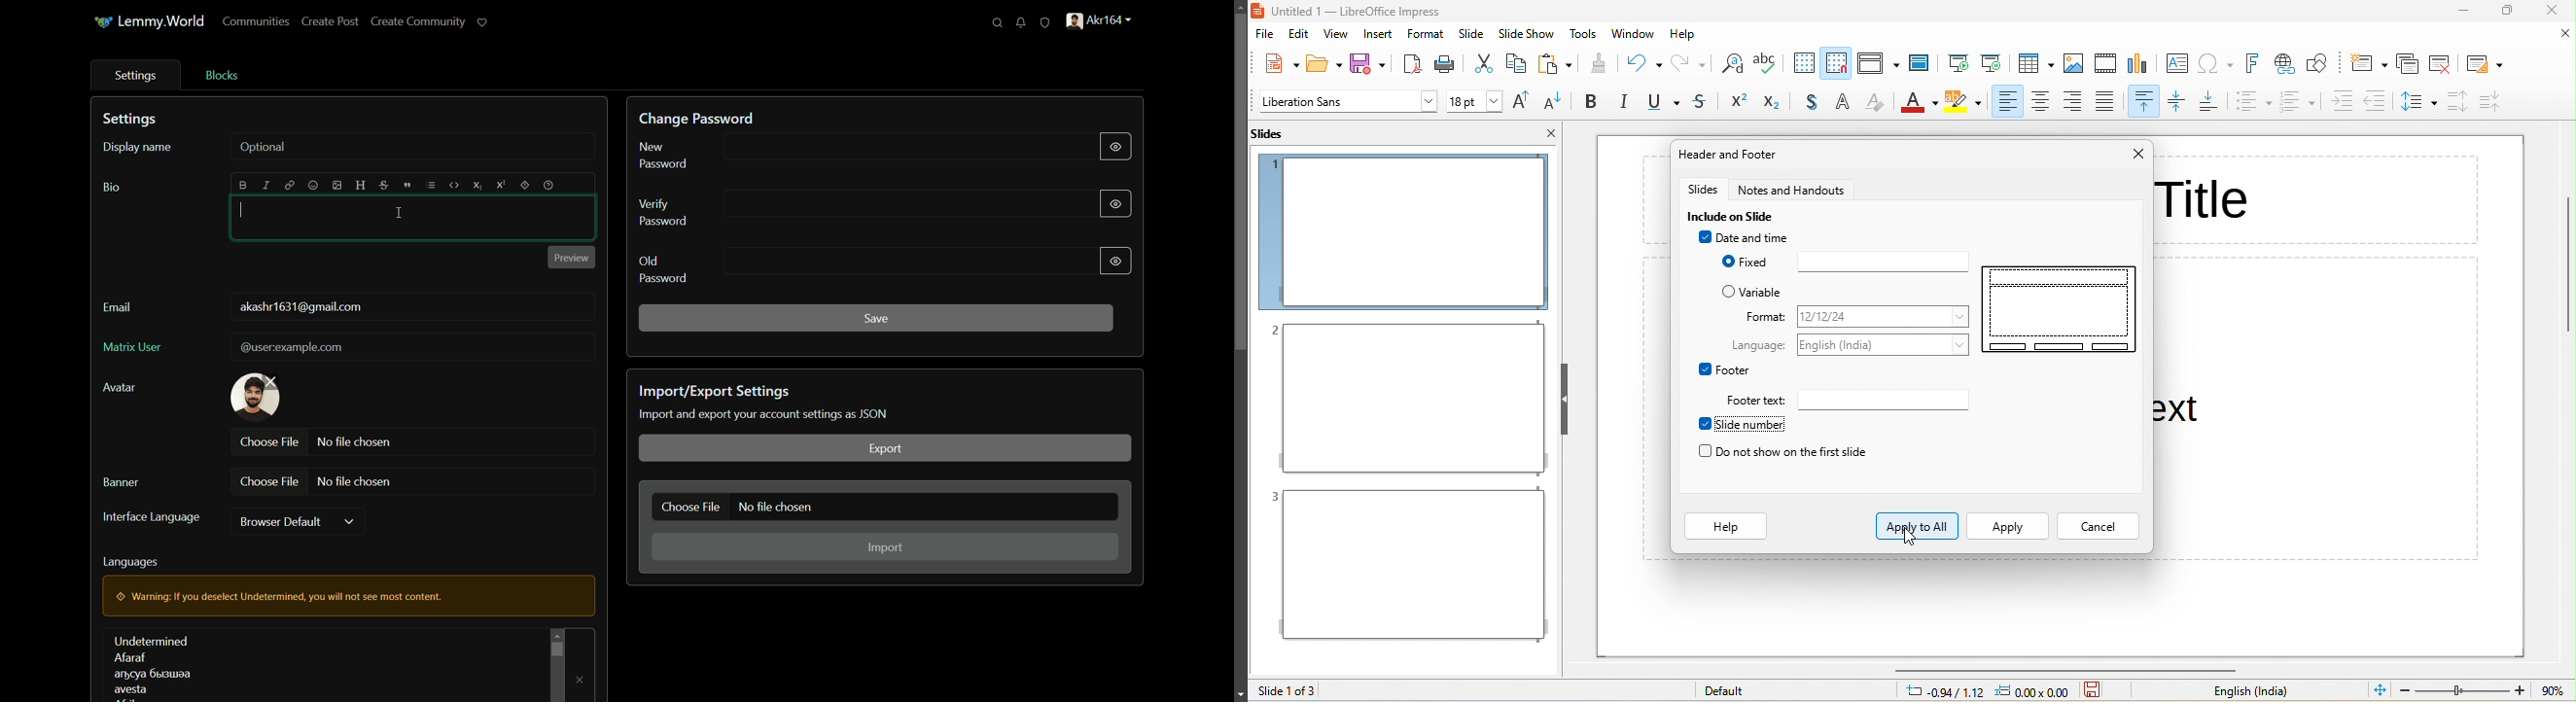  Describe the element at coordinates (330, 21) in the screenshot. I see `create post` at that location.